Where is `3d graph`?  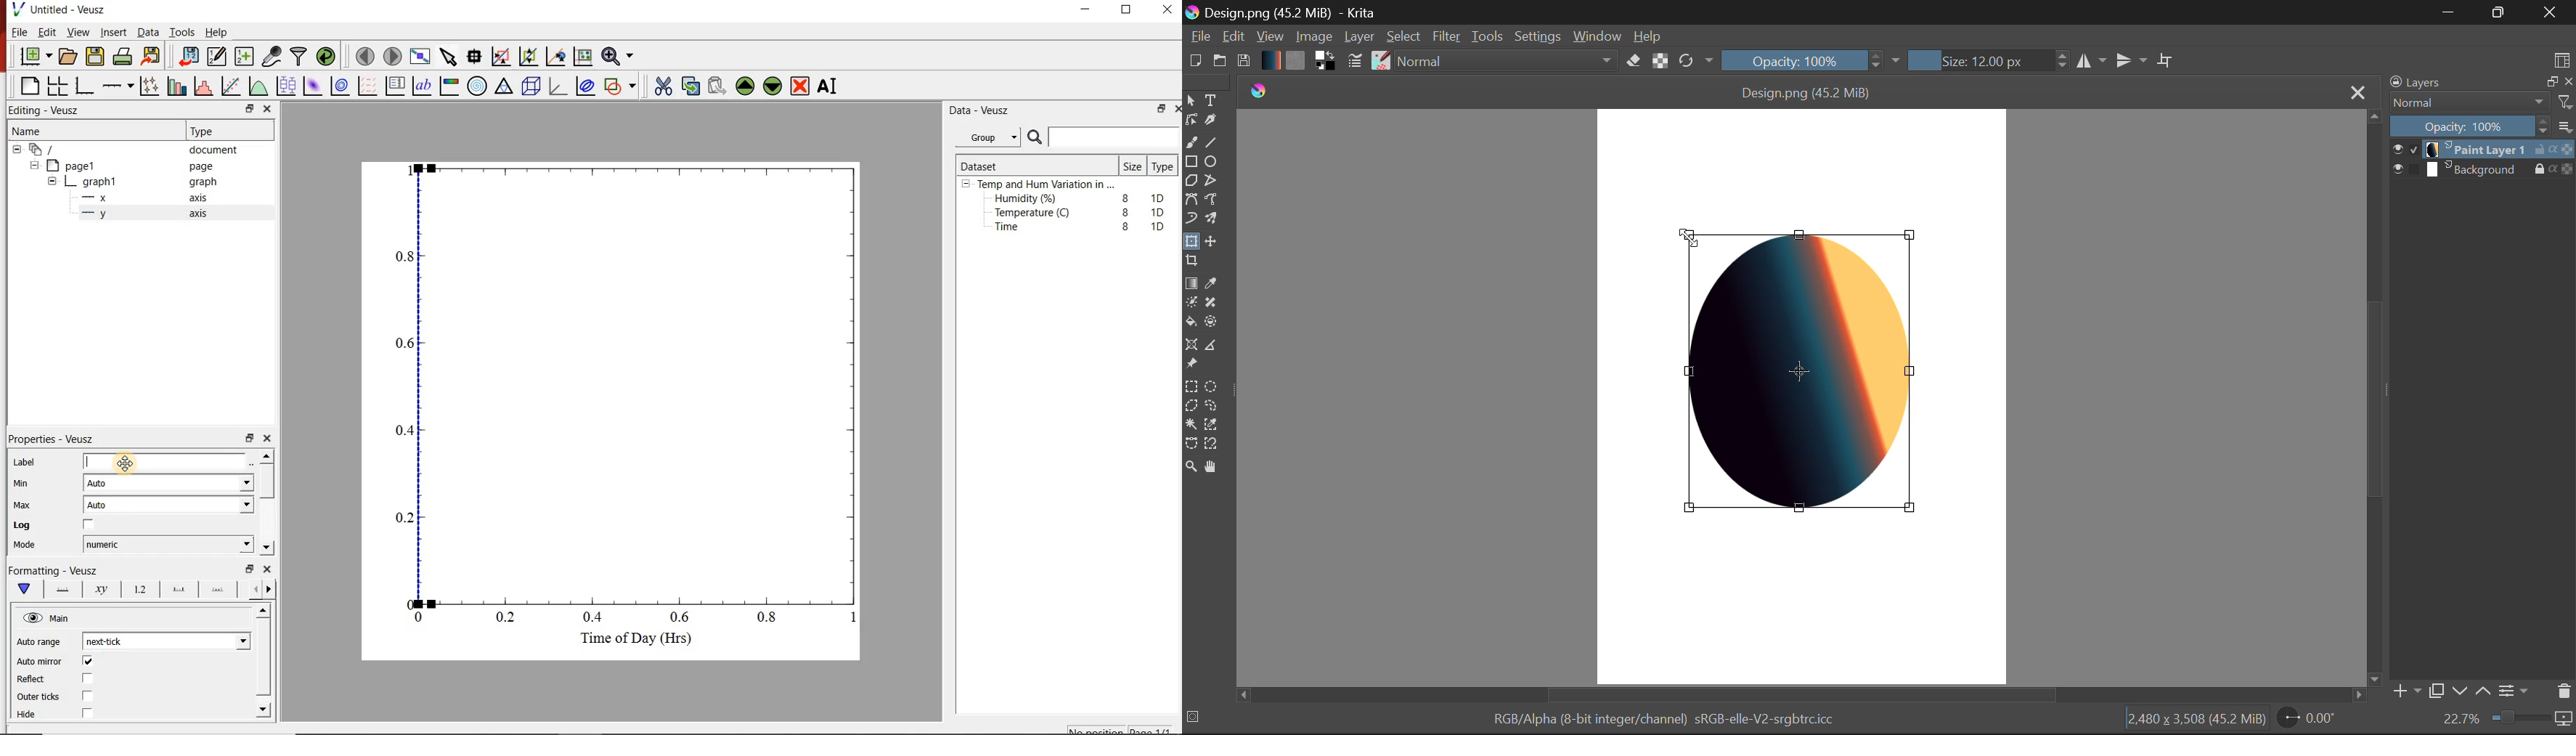 3d graph is located at coordinates (560, 88).